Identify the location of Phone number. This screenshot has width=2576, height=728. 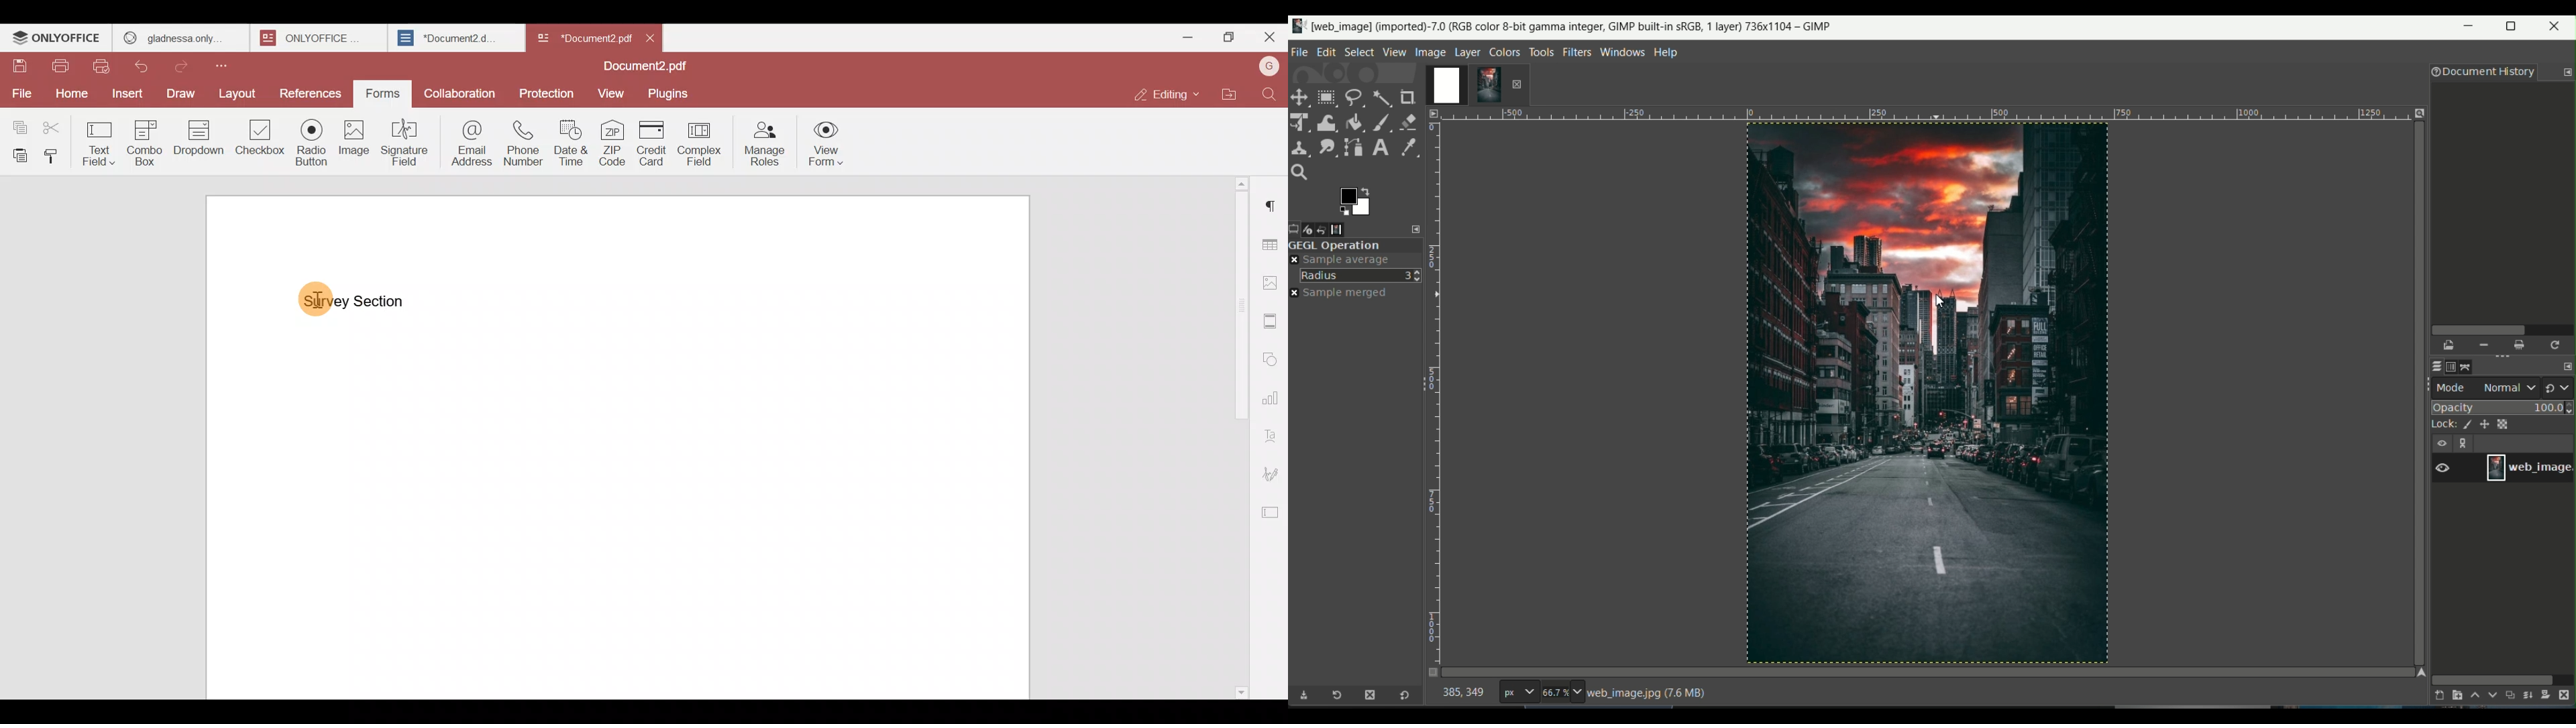
(525, 142).